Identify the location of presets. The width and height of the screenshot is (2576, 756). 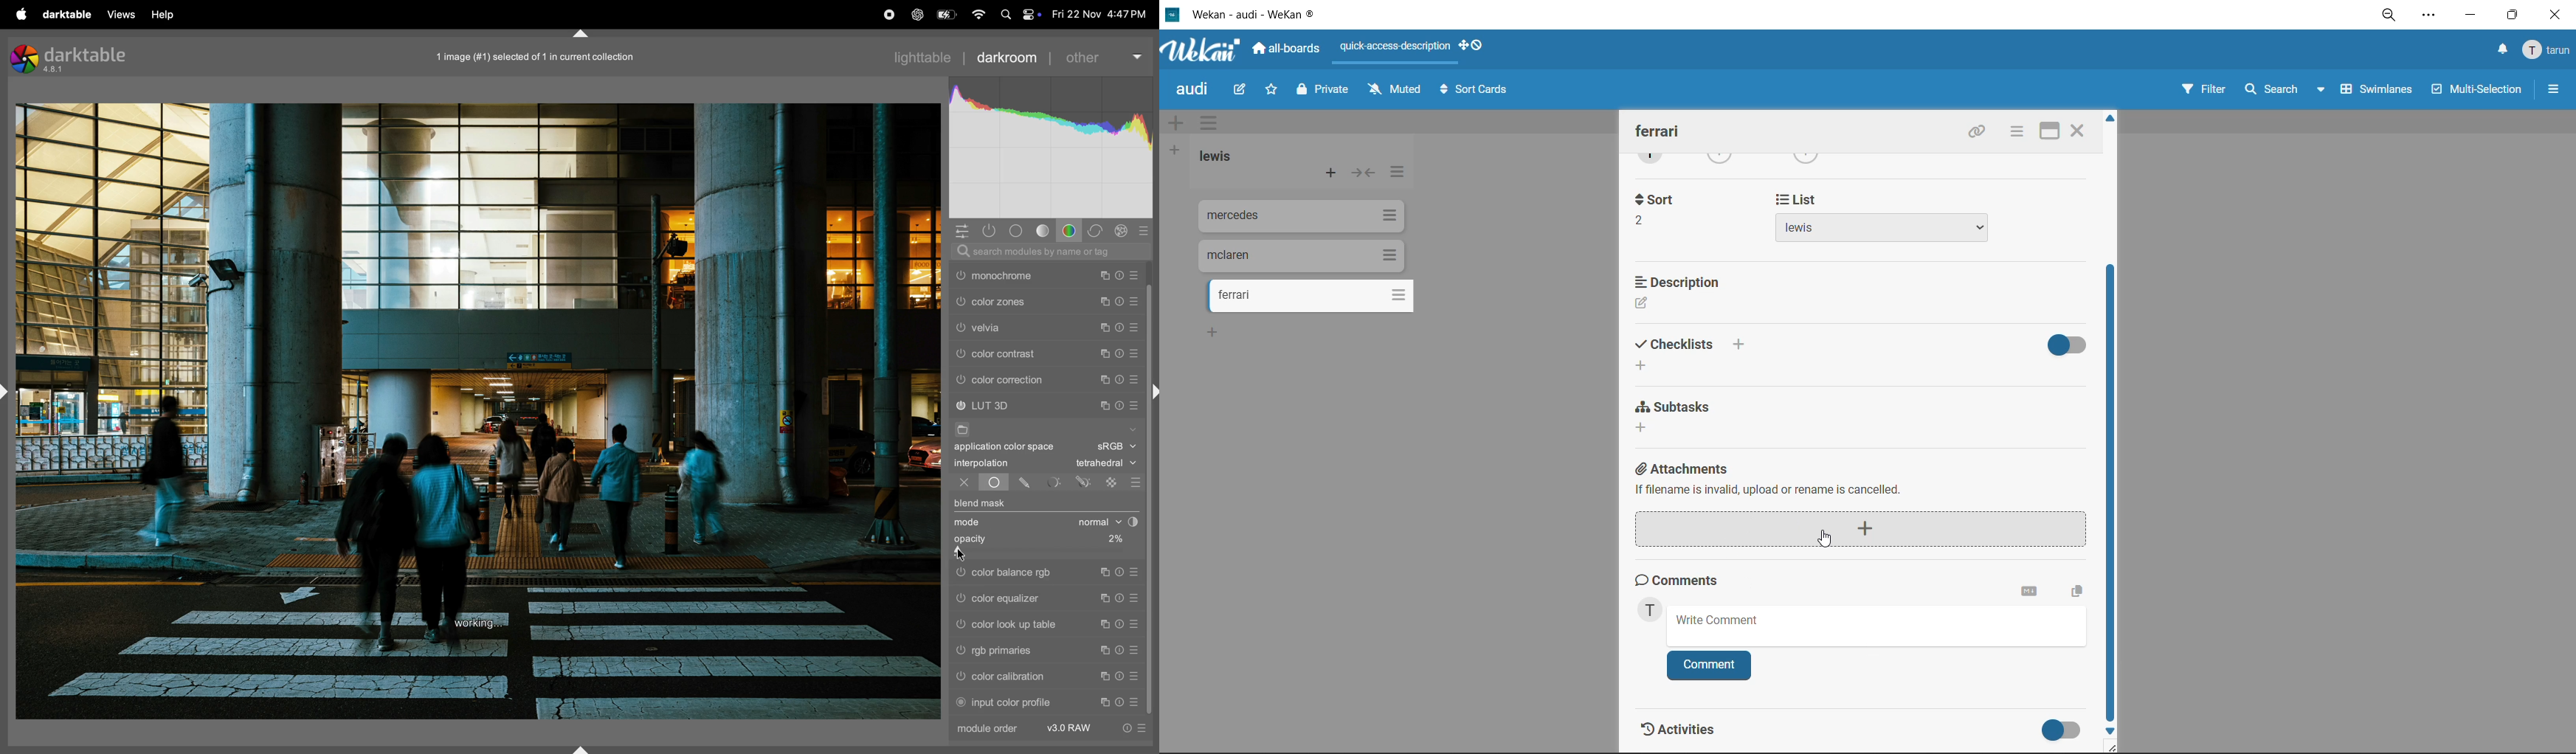
(1135, 353).